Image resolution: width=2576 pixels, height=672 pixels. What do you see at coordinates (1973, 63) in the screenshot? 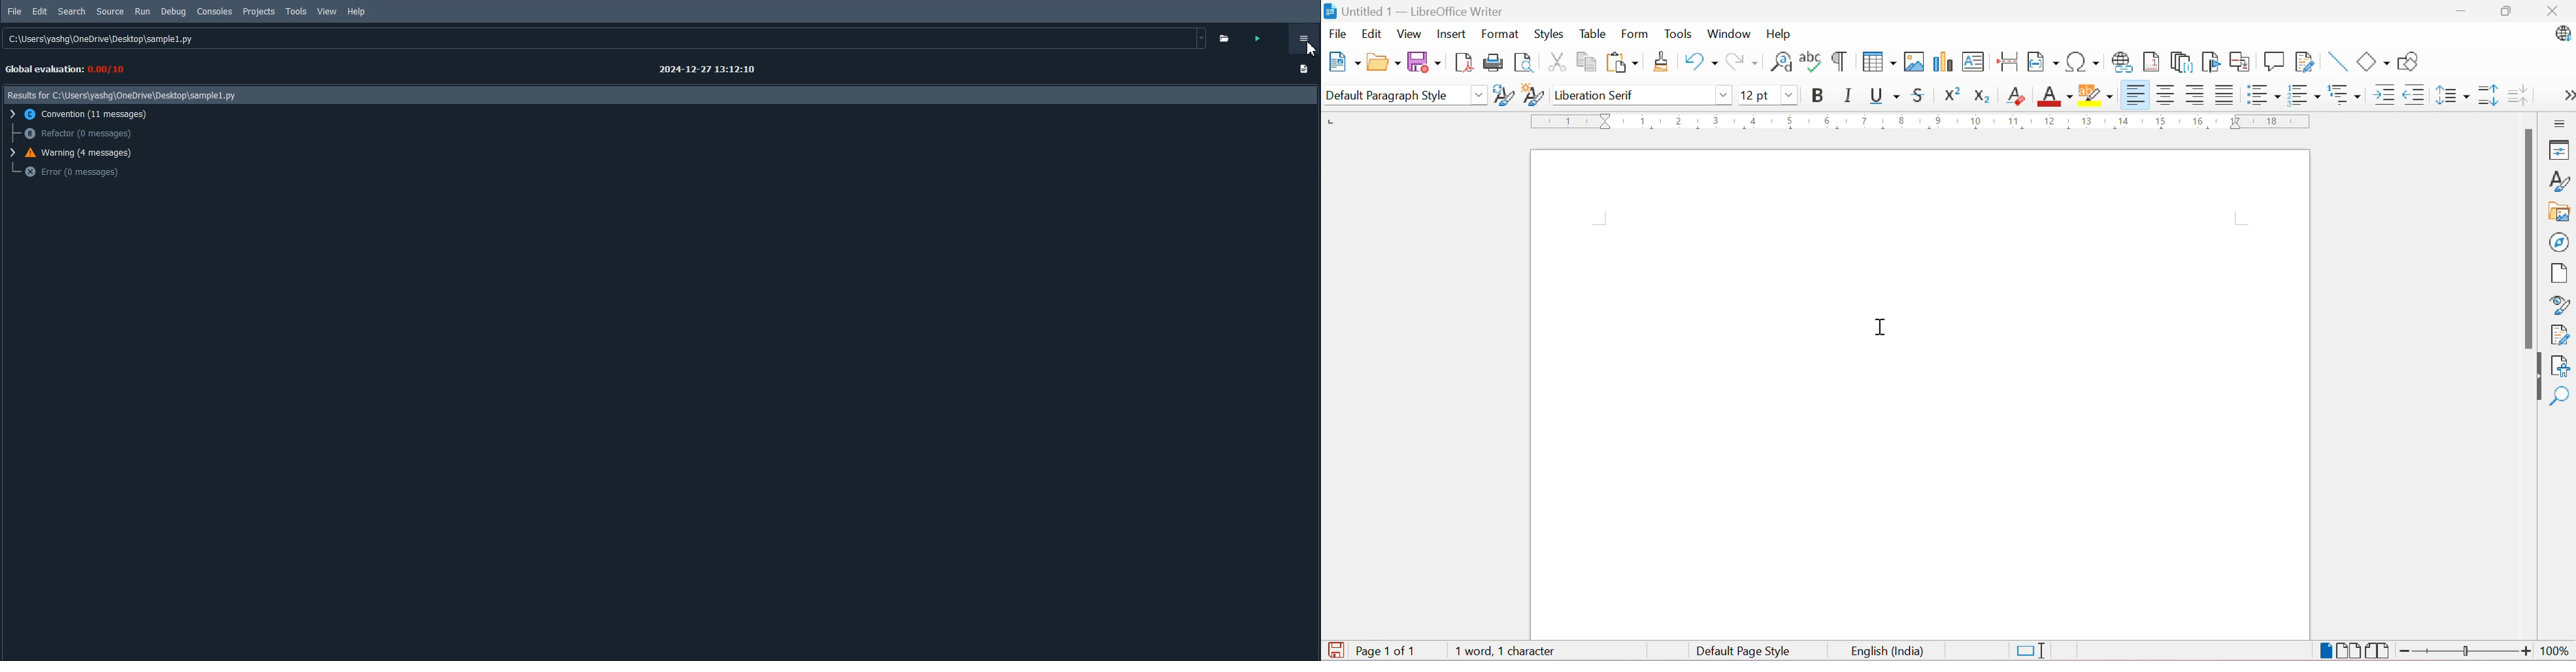
I see `Insert Text Box` at bounding box center [1973, 63].